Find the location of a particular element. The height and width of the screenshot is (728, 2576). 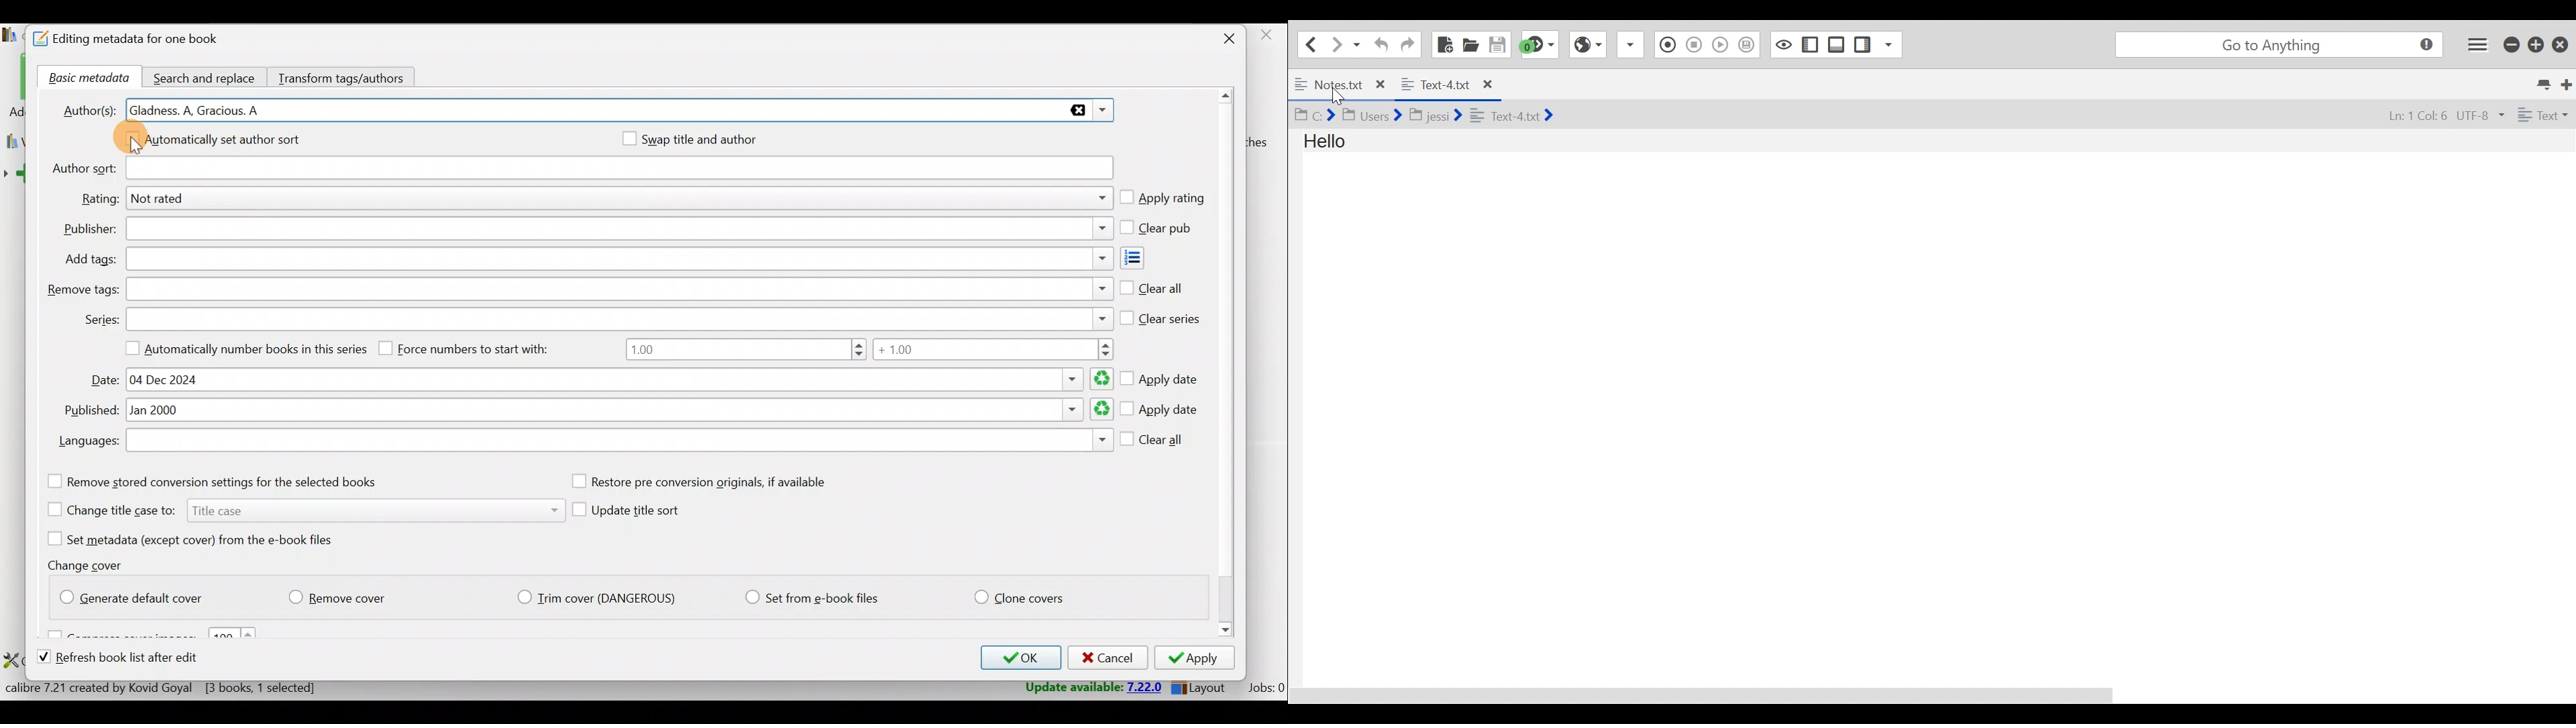

Statistics is located at coordinates (186, 687).